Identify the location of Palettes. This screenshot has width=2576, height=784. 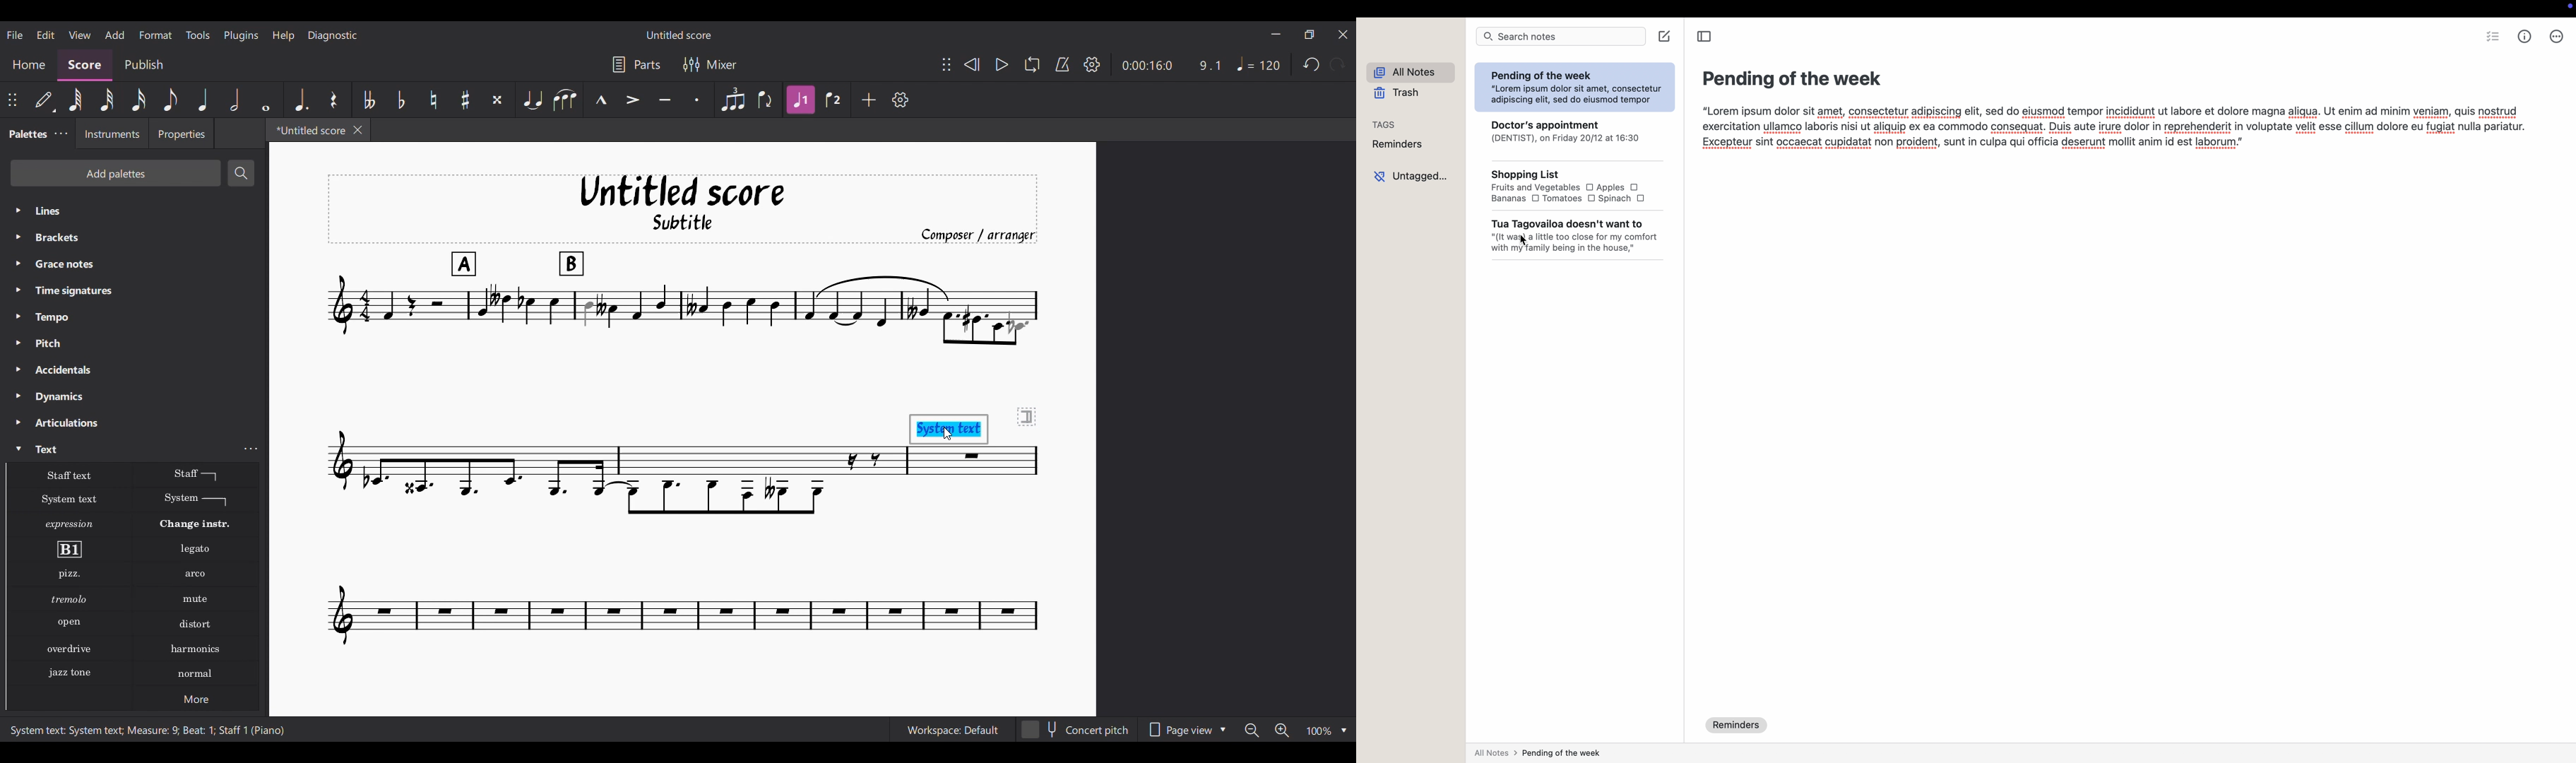
(25, 135).